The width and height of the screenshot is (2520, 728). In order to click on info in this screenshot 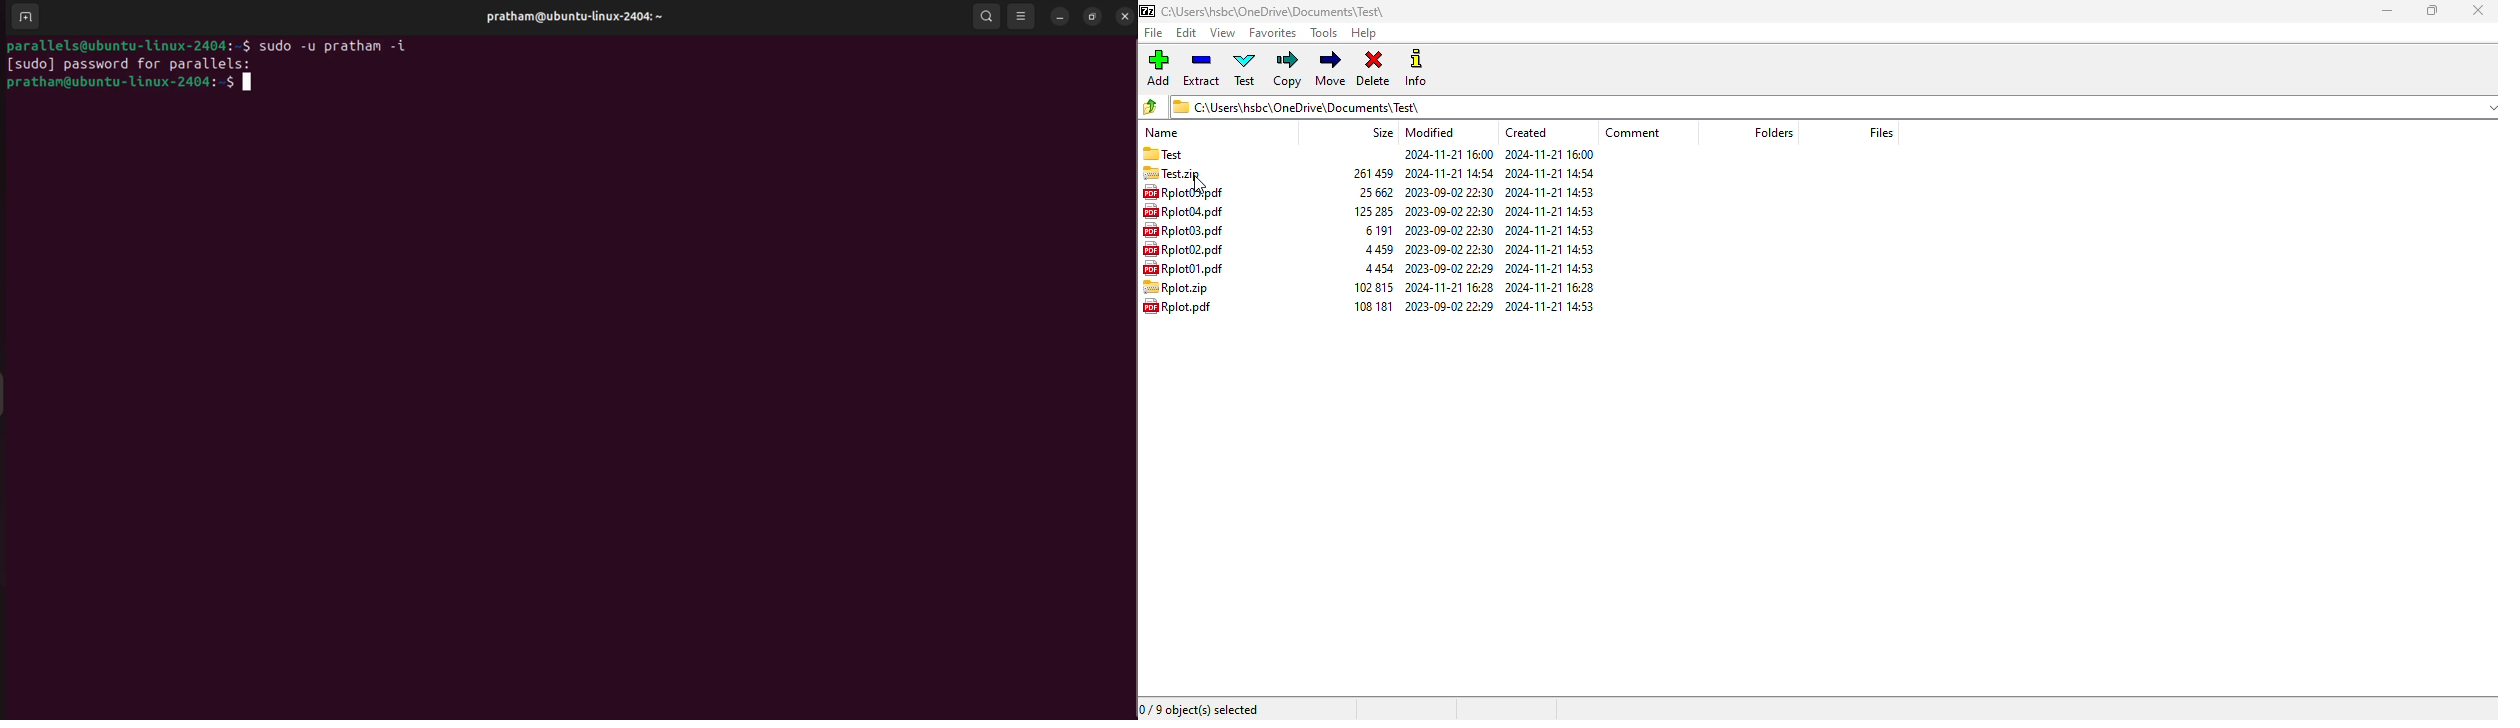, I will do `click(1417, 67)`.